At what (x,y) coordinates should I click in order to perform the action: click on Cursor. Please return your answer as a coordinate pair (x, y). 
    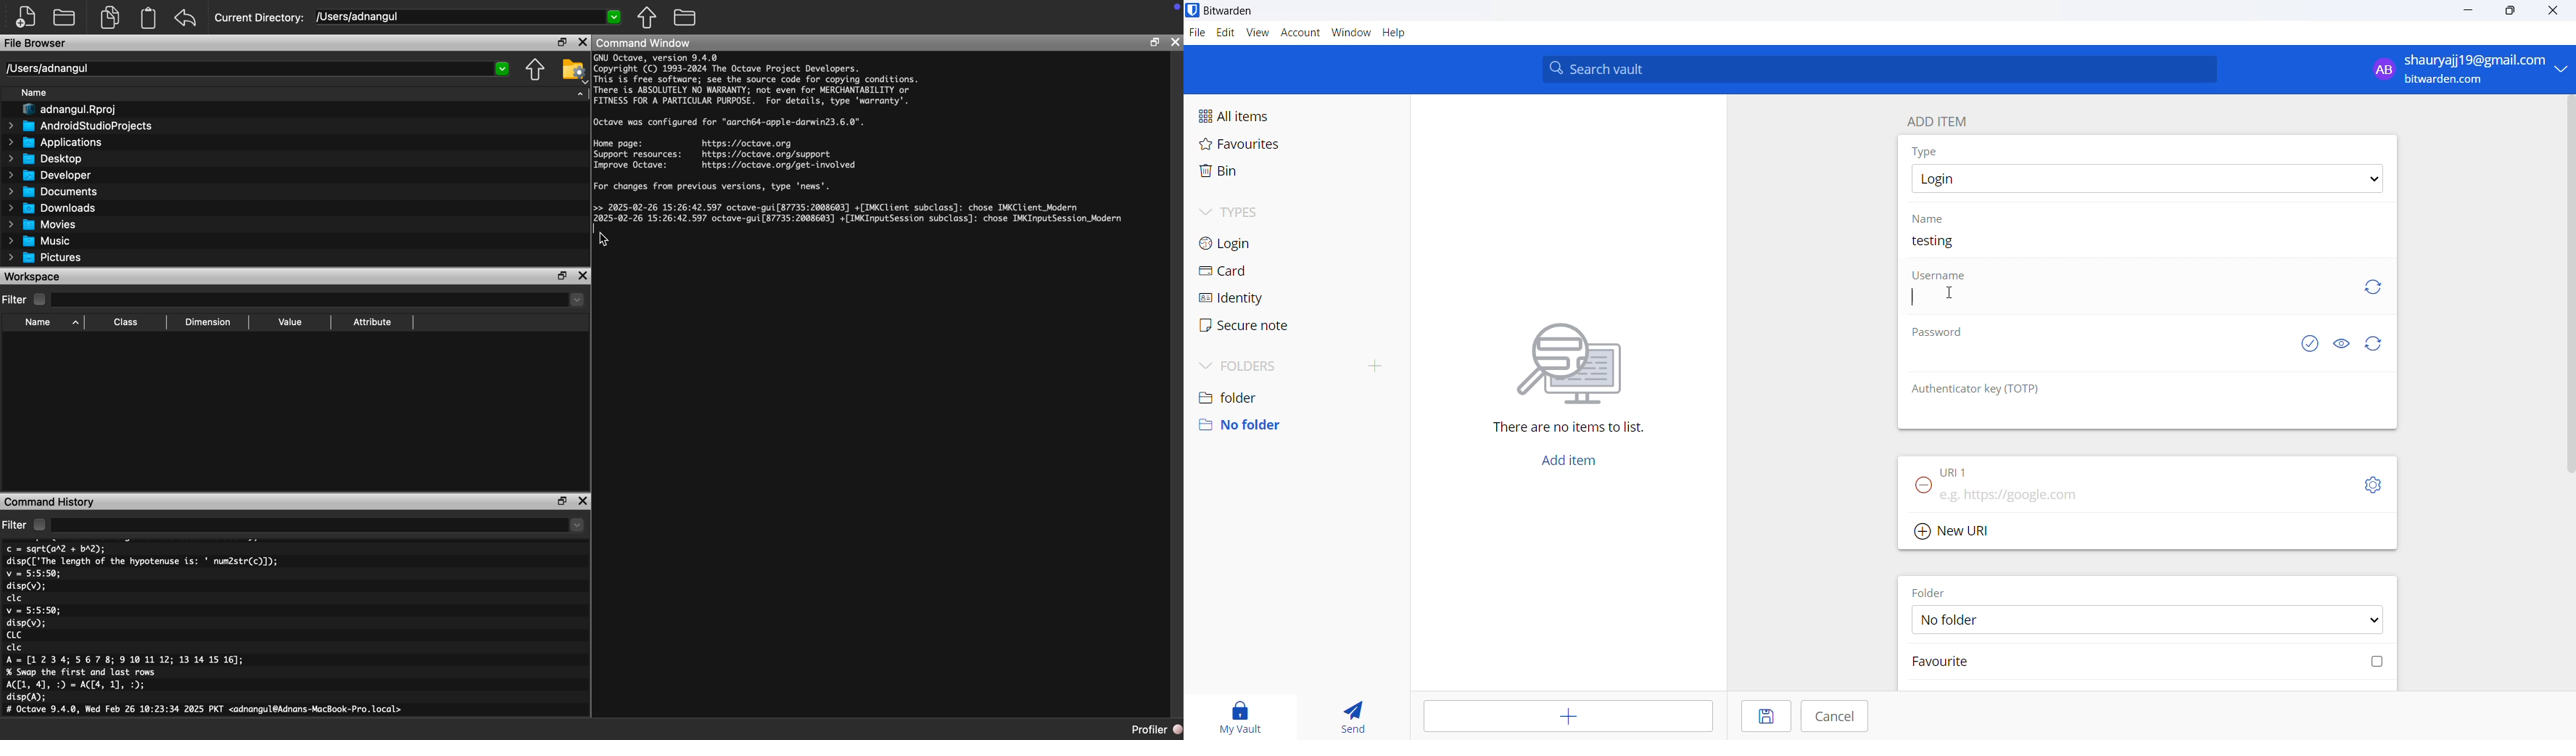
    Looking at the image, I should click on (606, 239).